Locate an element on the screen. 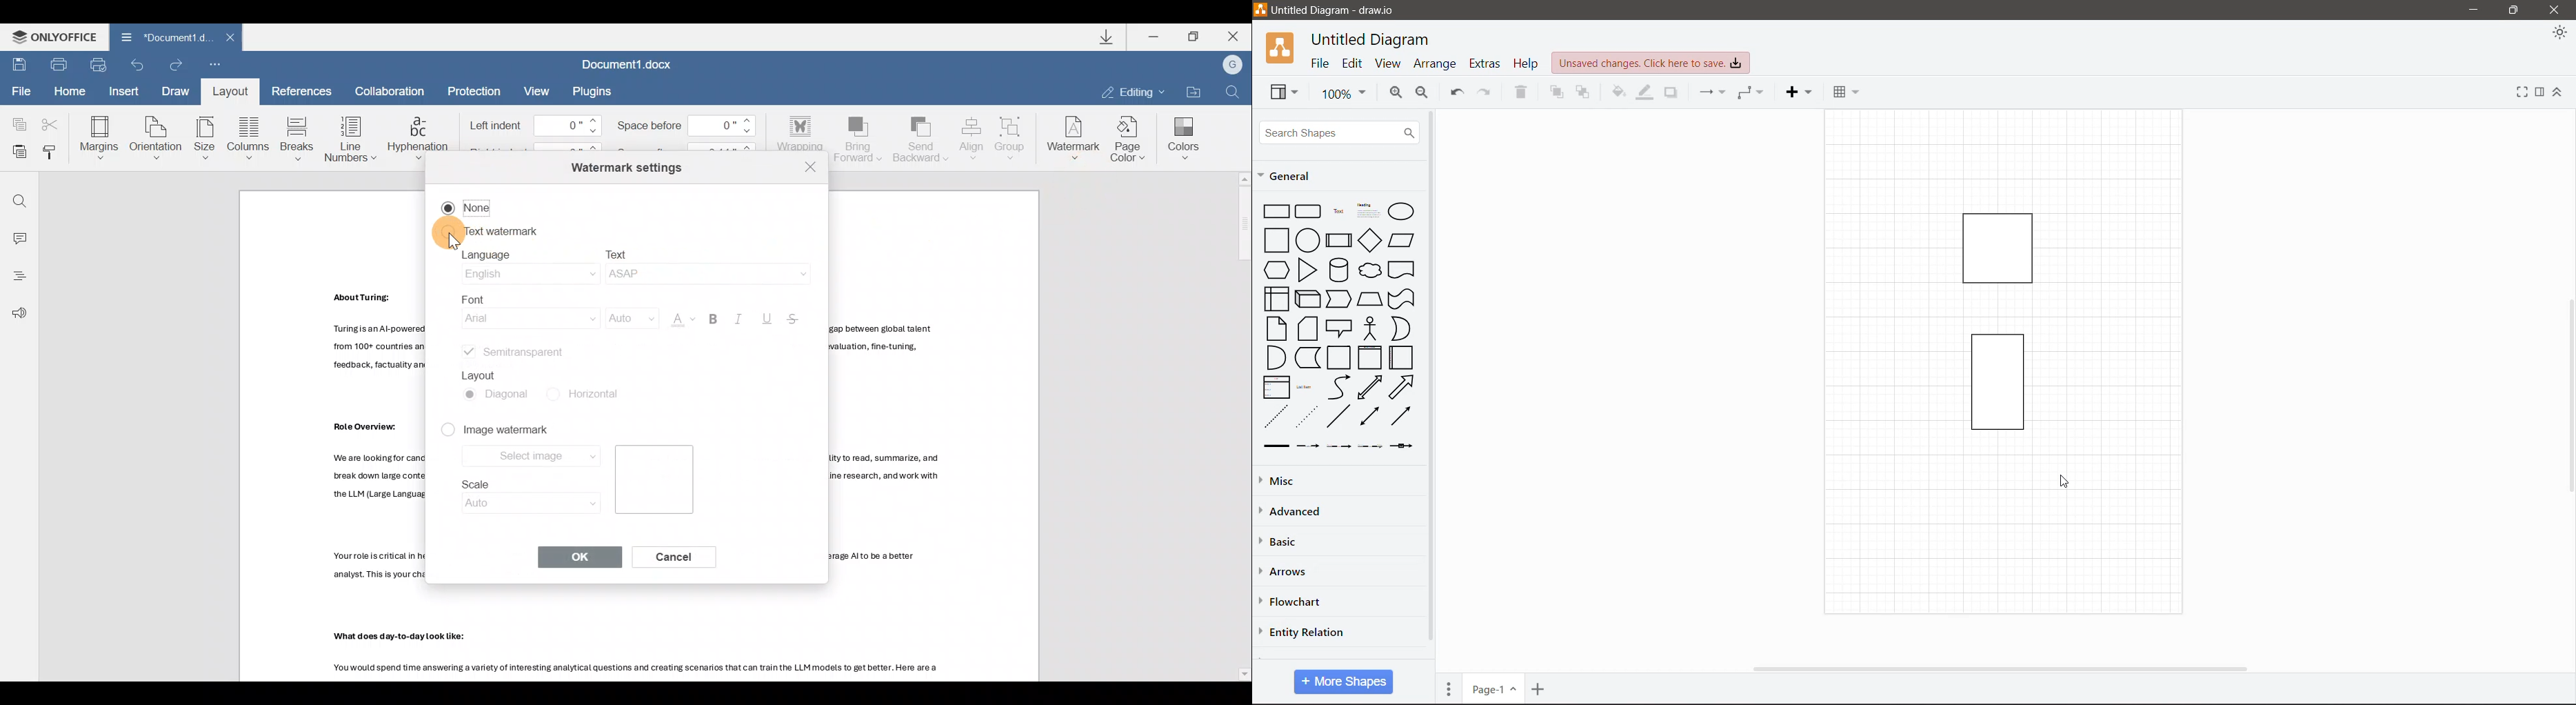  Appearance is located at coordinates (2559, 34).